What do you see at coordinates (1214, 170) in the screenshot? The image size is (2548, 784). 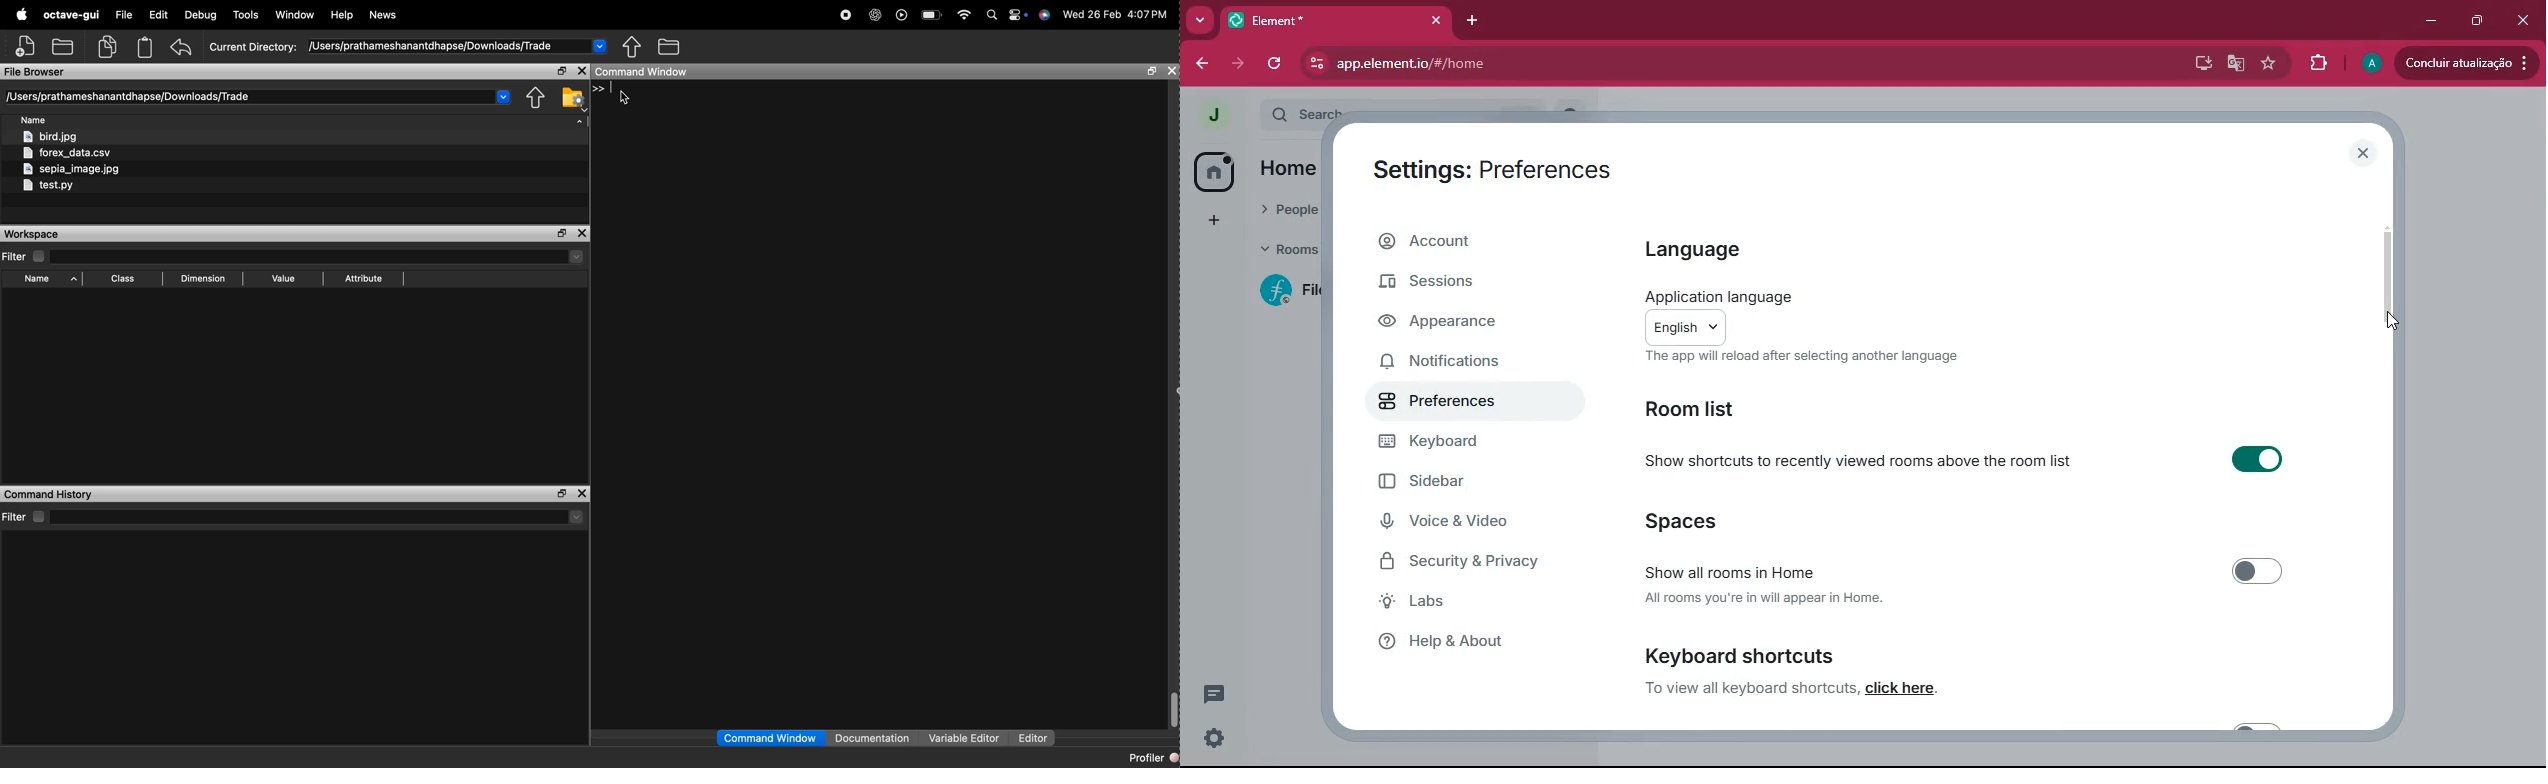 I see `home` at bounding box center [1214, 170].